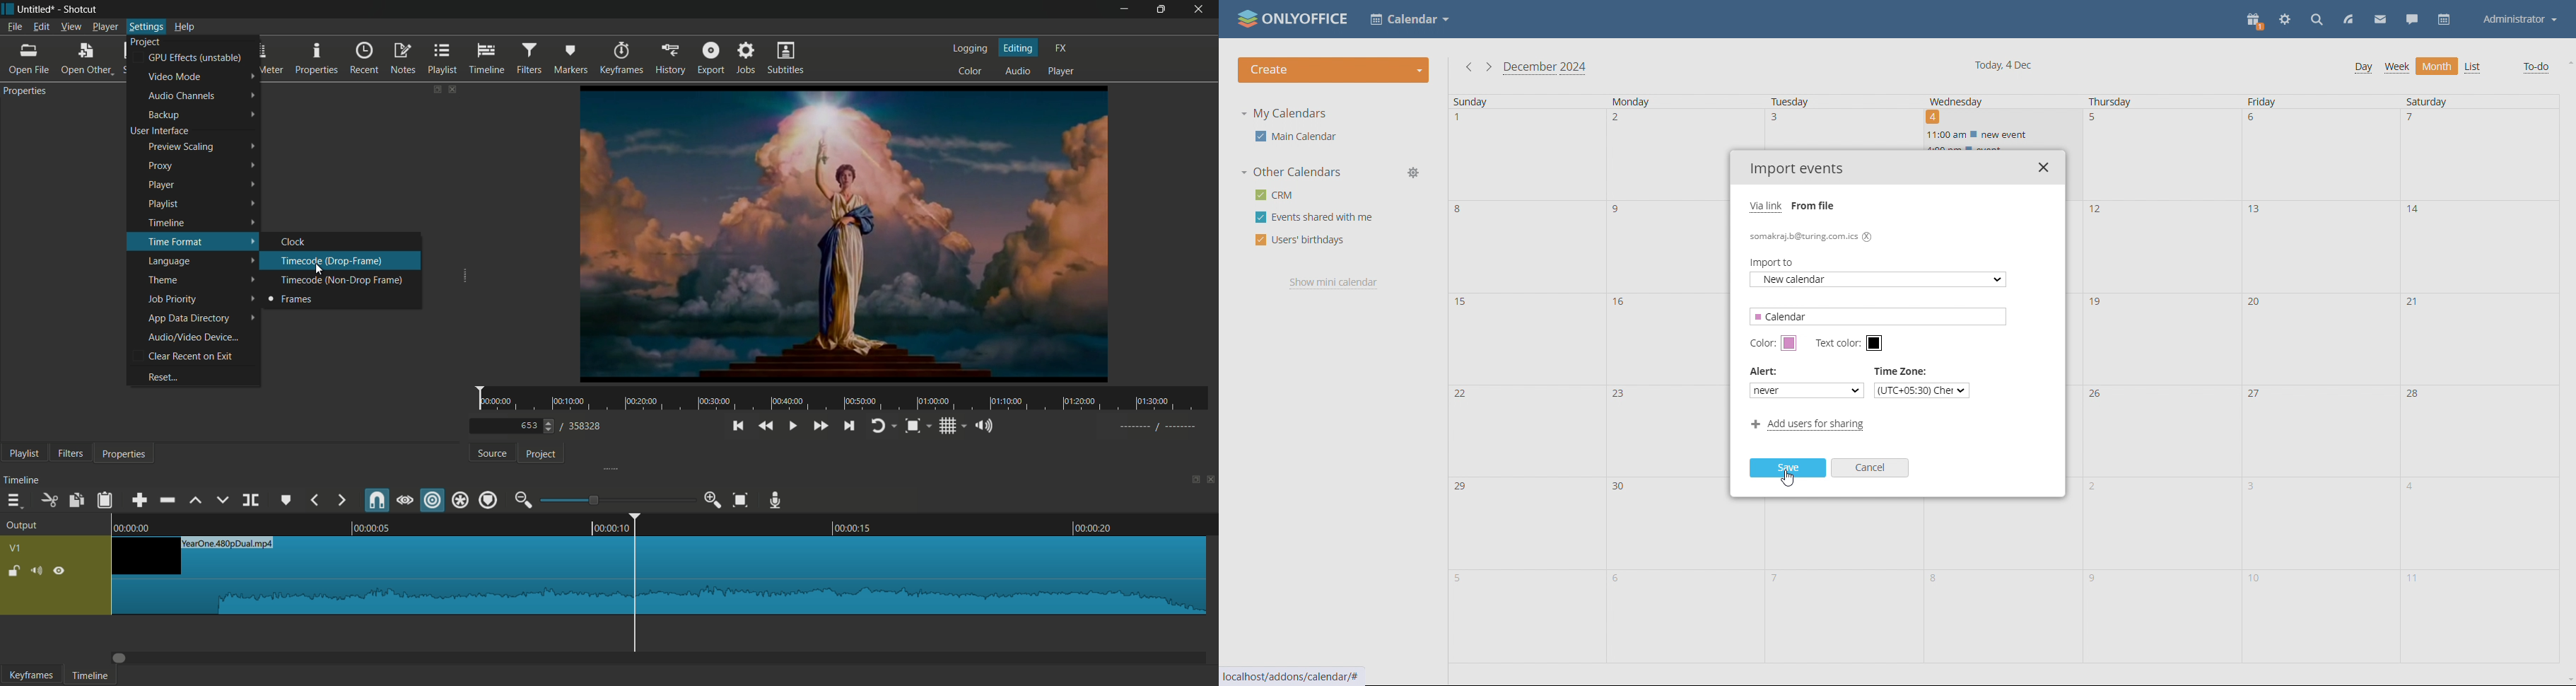  Describe the element at coordinates (372, 527) in the screenshot. I see `00.00.05` at that location.